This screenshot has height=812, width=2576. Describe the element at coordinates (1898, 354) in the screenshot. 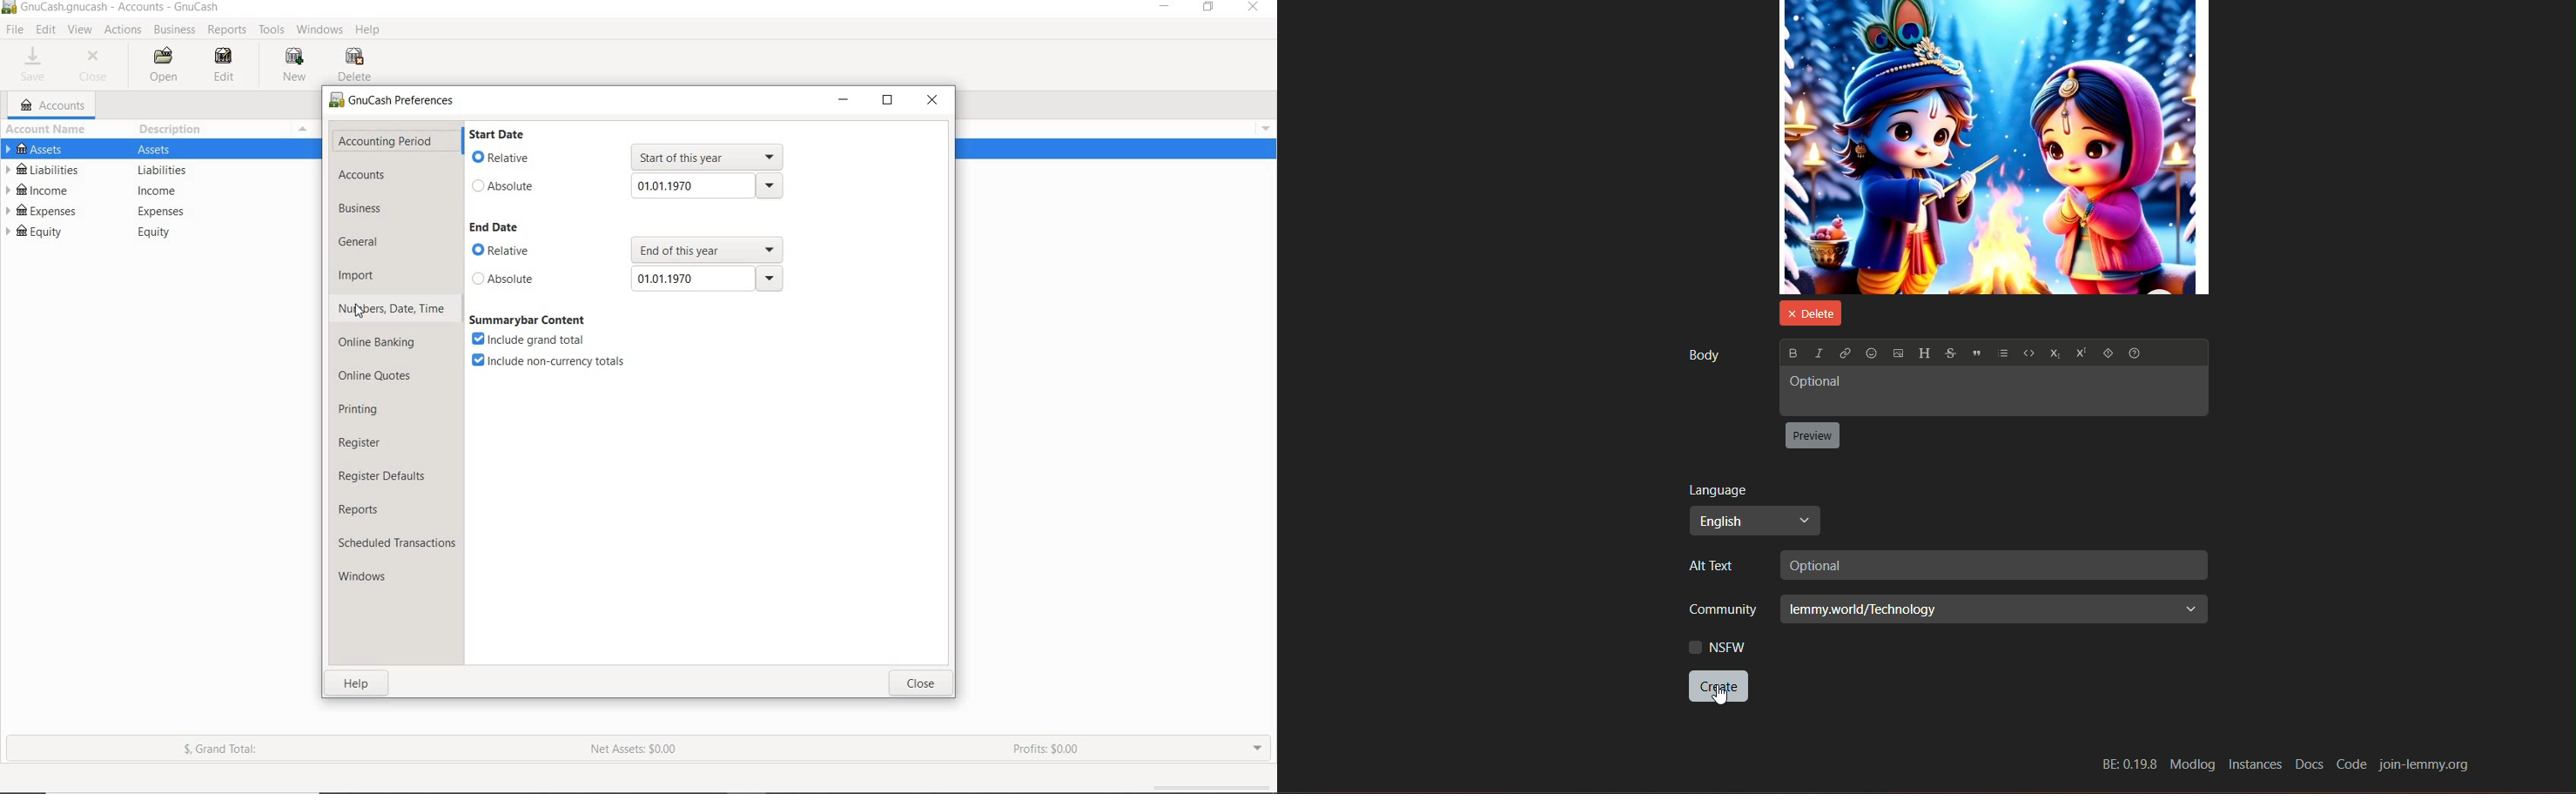

I see `upload image` at that location.